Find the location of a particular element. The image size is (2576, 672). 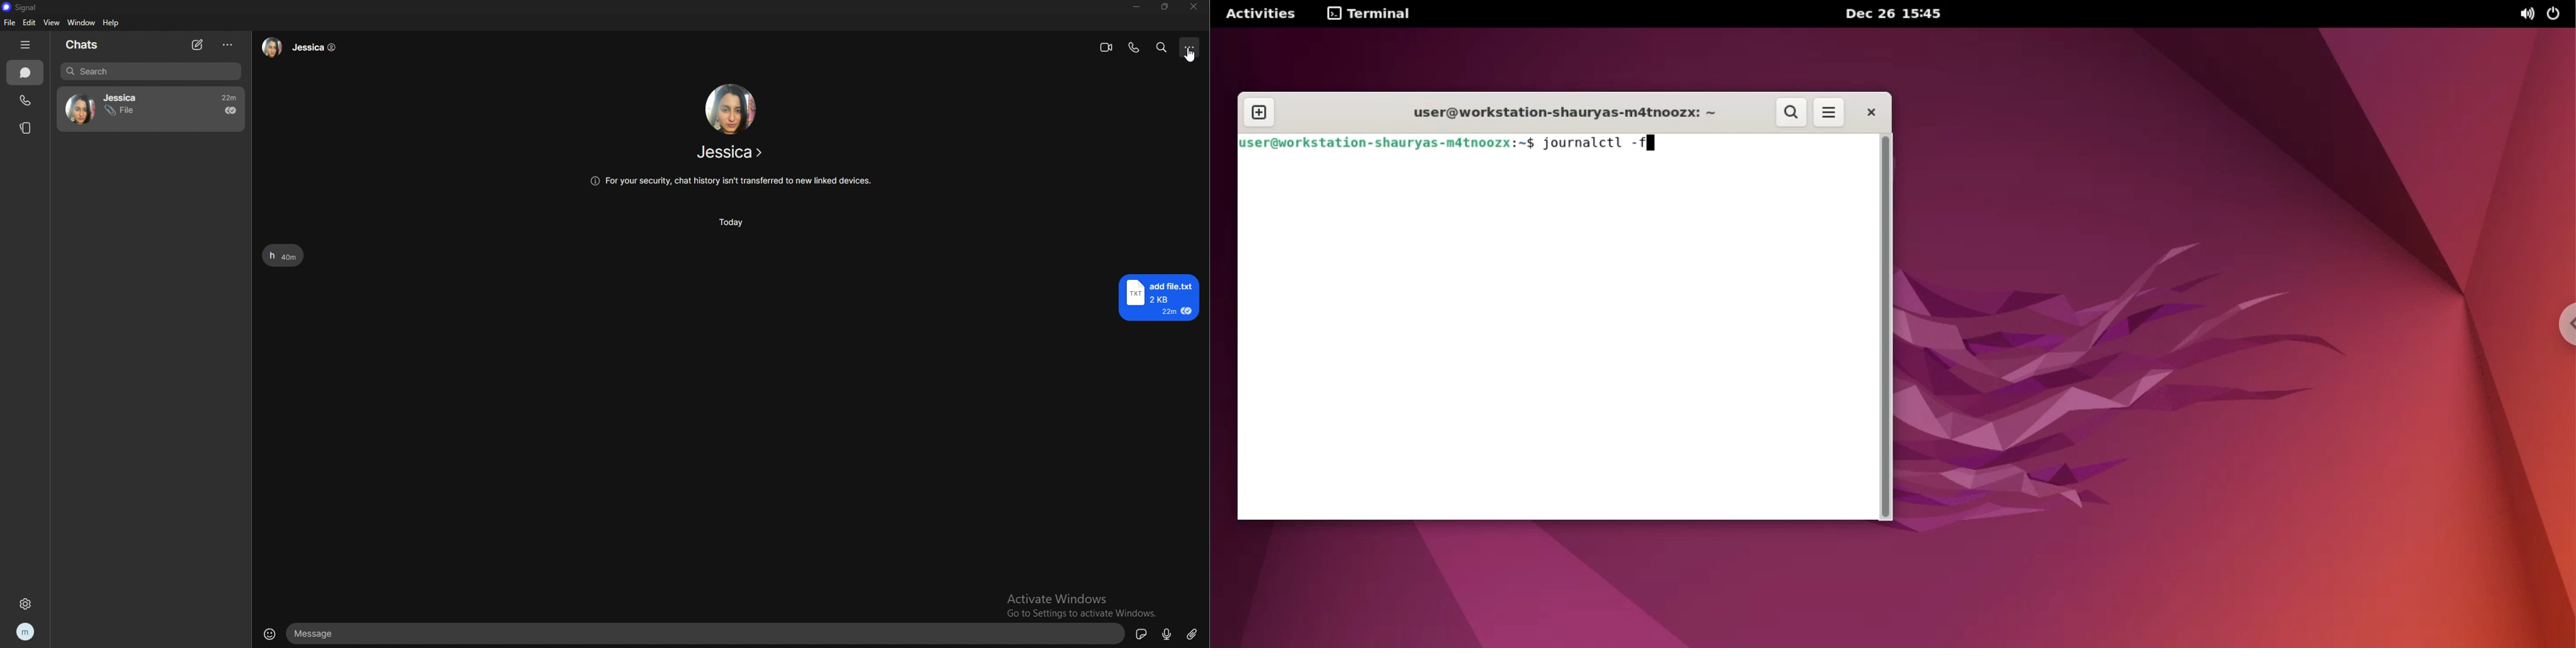

22m is located at coordinates (224, 96).